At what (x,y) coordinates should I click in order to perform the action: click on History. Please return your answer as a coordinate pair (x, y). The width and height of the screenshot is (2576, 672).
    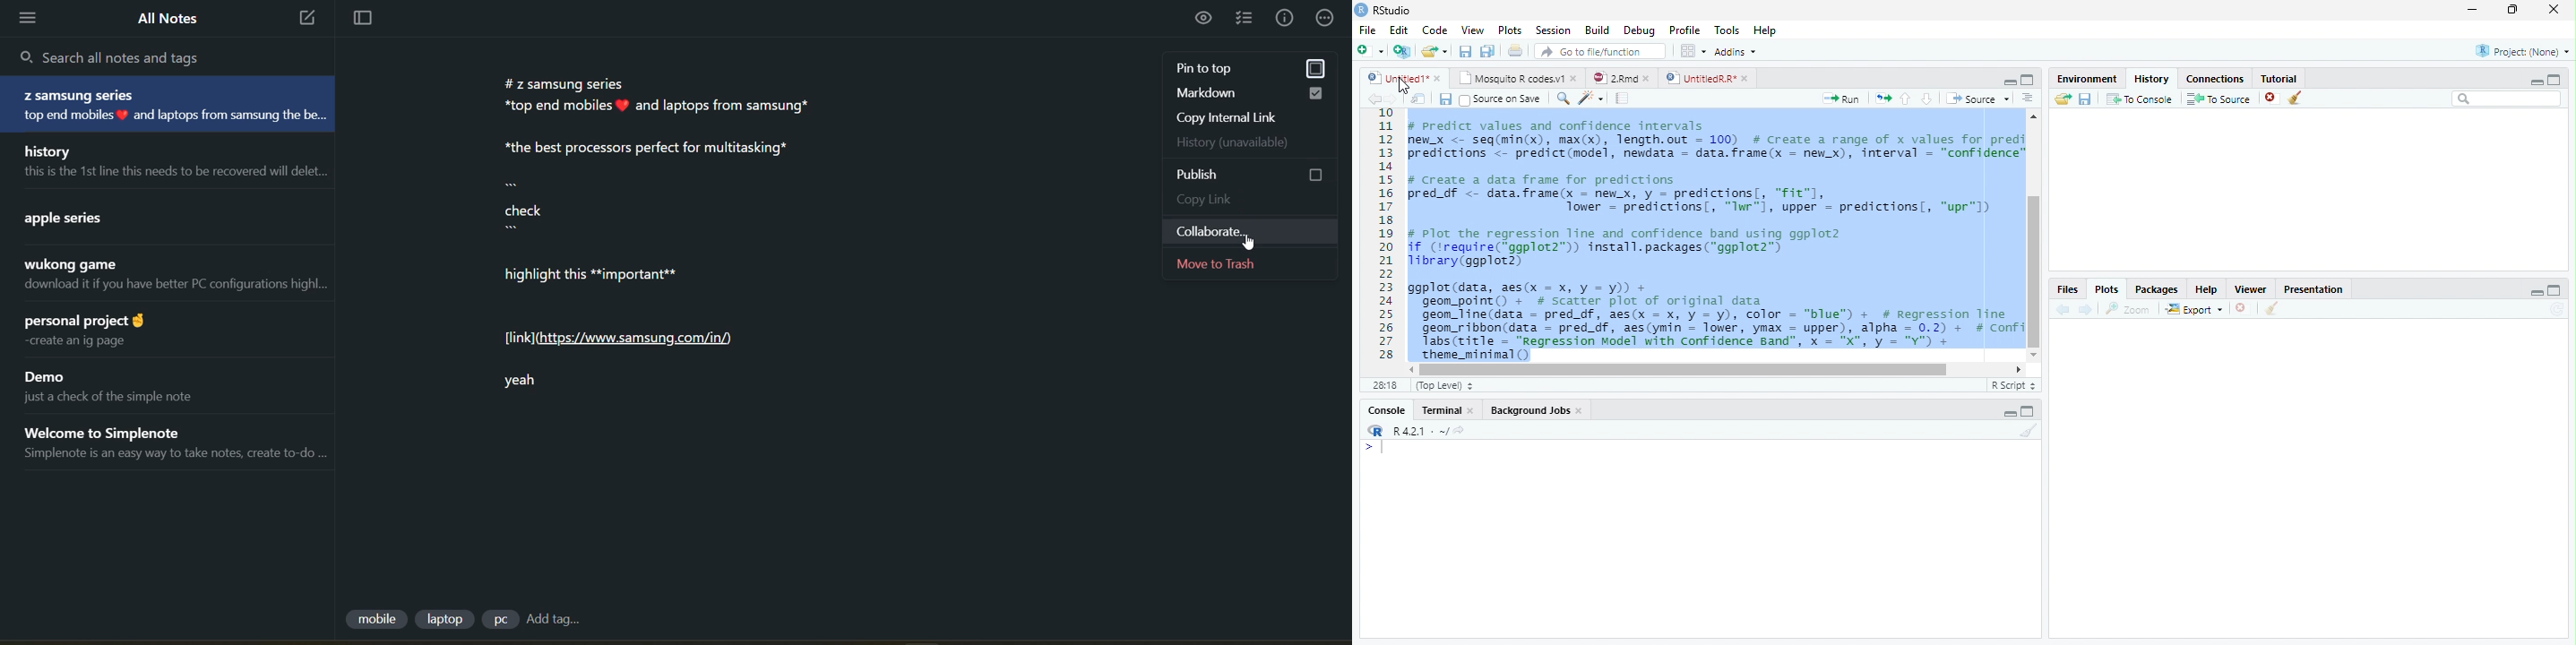
    Looking at the image, I should click on (2151, 80).